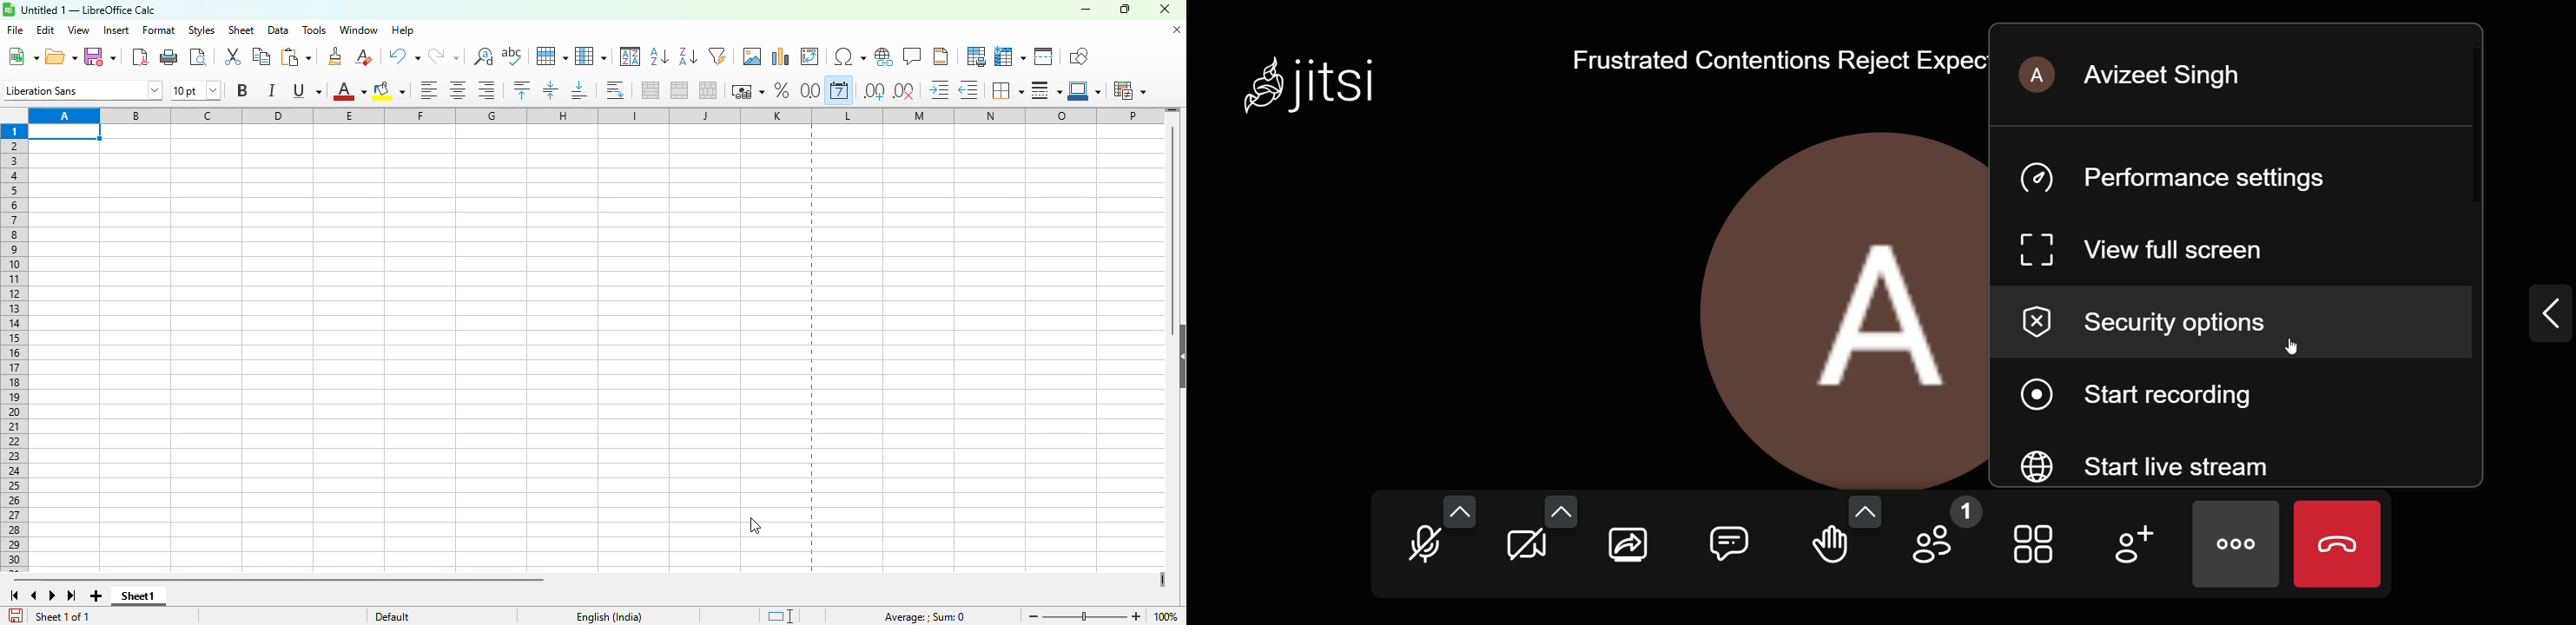 The image size is (2576, 644). Describe the element at coordinates (242, 89) in the screenshot. I see `bold` at that location.